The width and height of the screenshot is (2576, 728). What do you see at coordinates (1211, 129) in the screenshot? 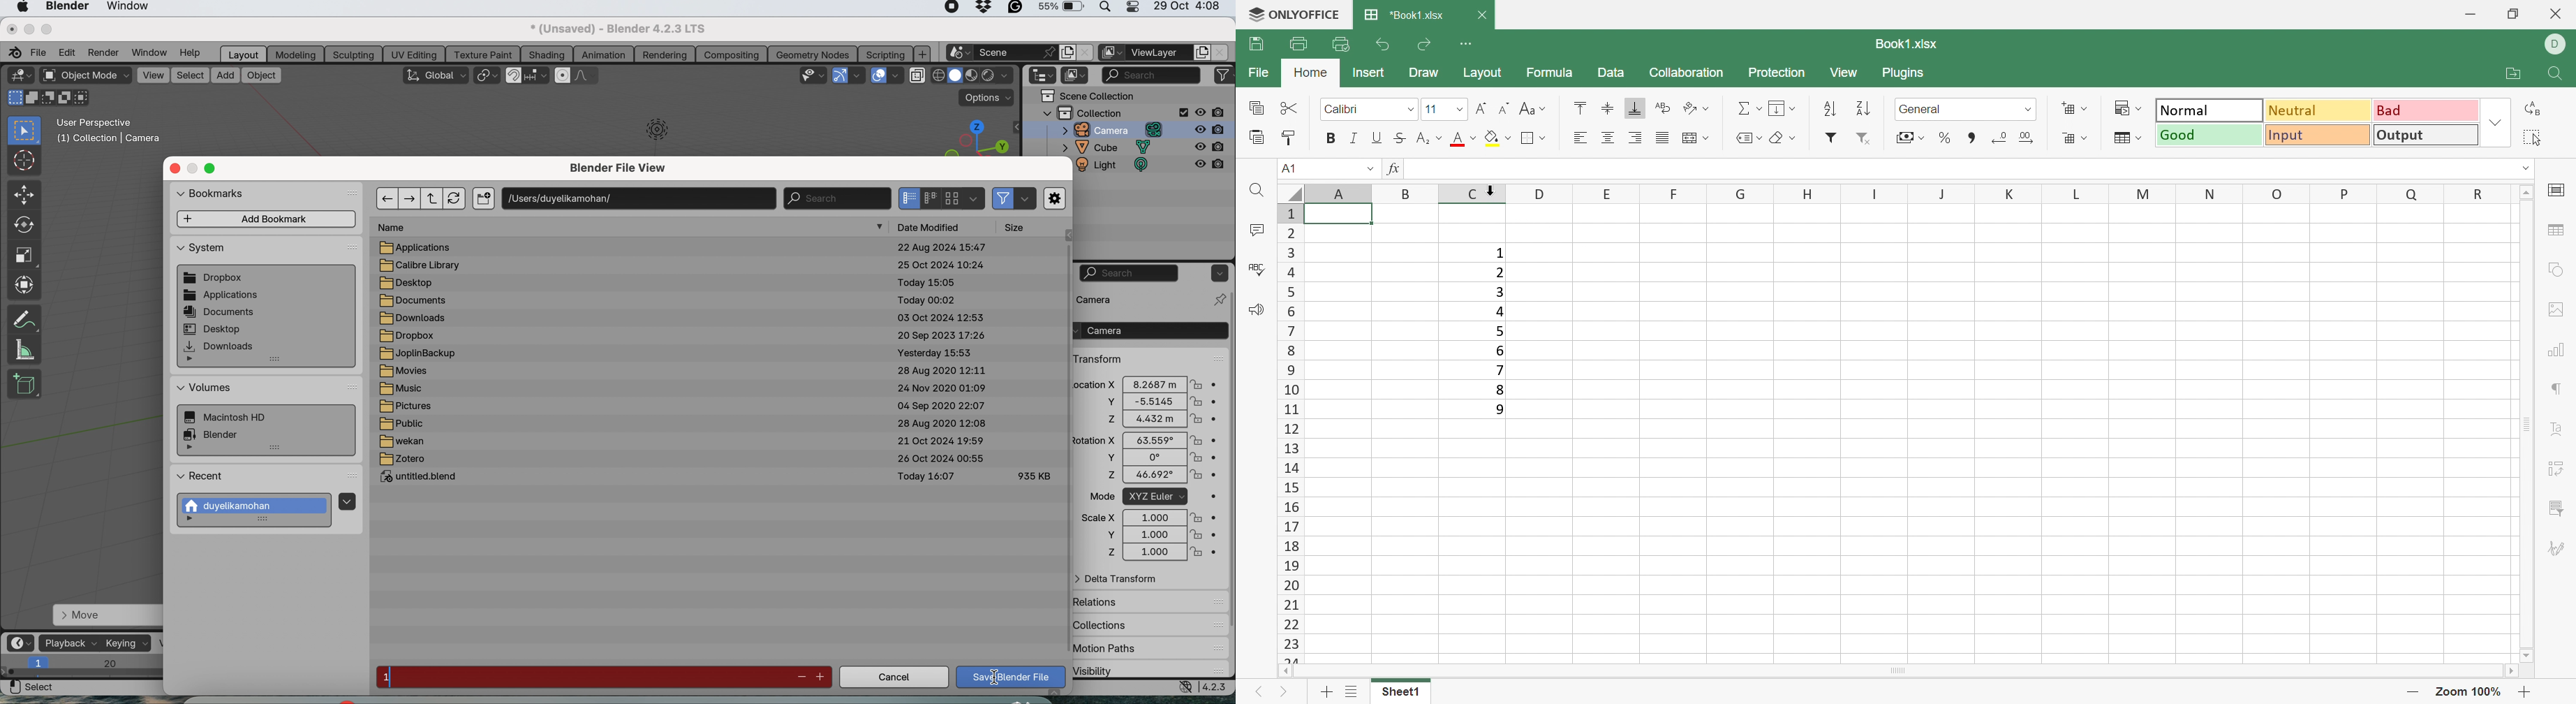
I see `disable in render` at bounding box center [1211, 129].